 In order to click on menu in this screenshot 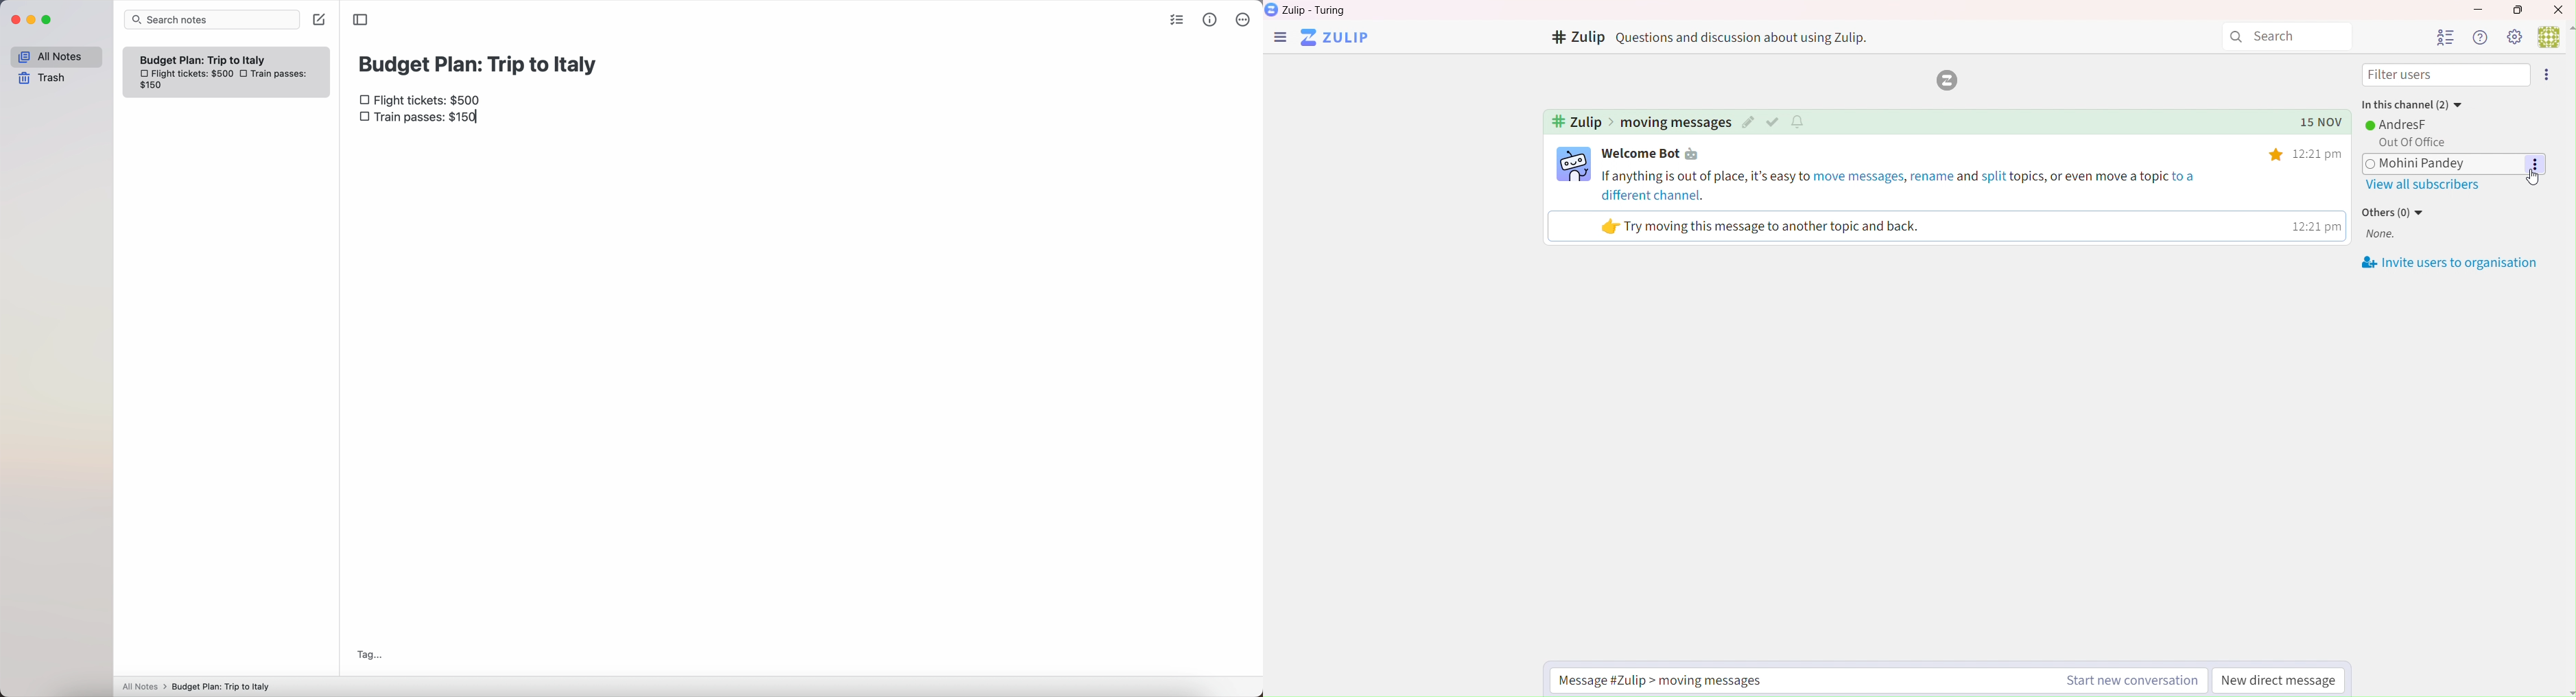, I will do `click(1279, 39)`.